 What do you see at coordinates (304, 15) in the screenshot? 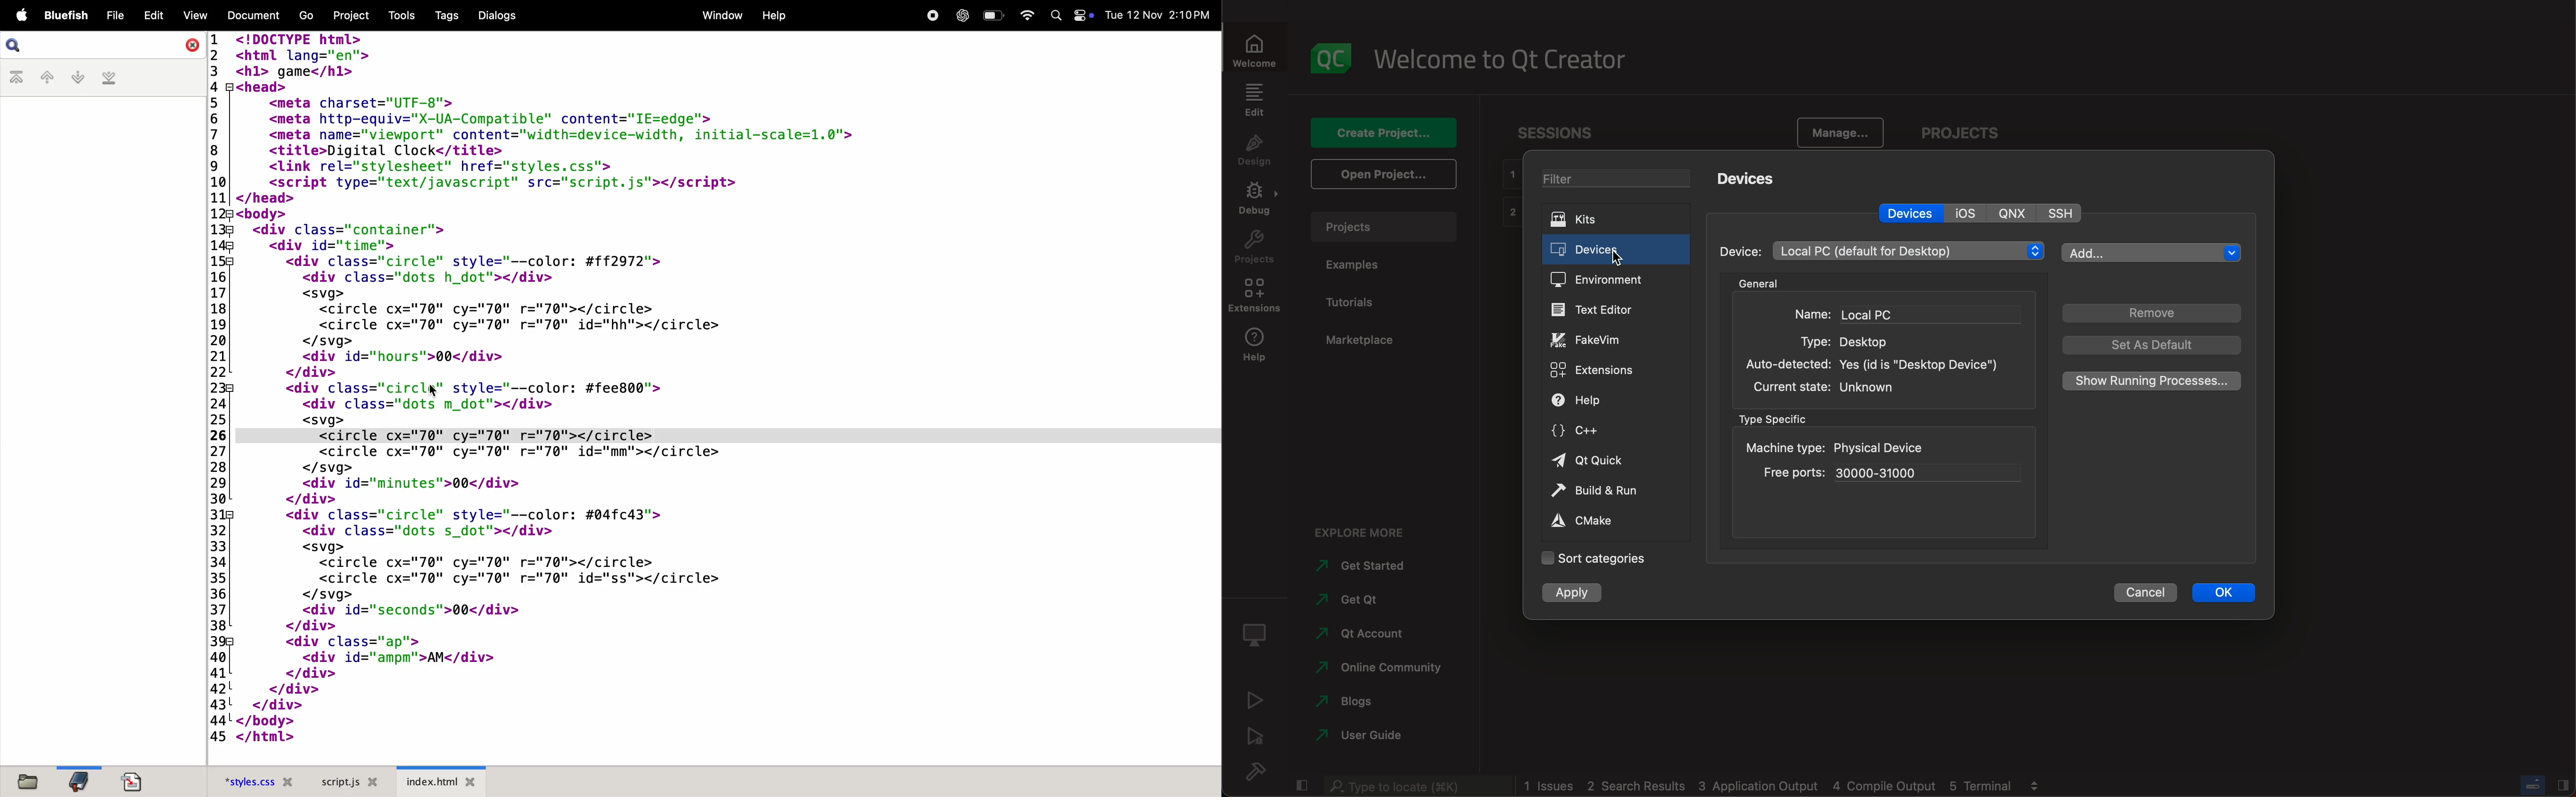
I see `go` at bounding box center [304, 15].